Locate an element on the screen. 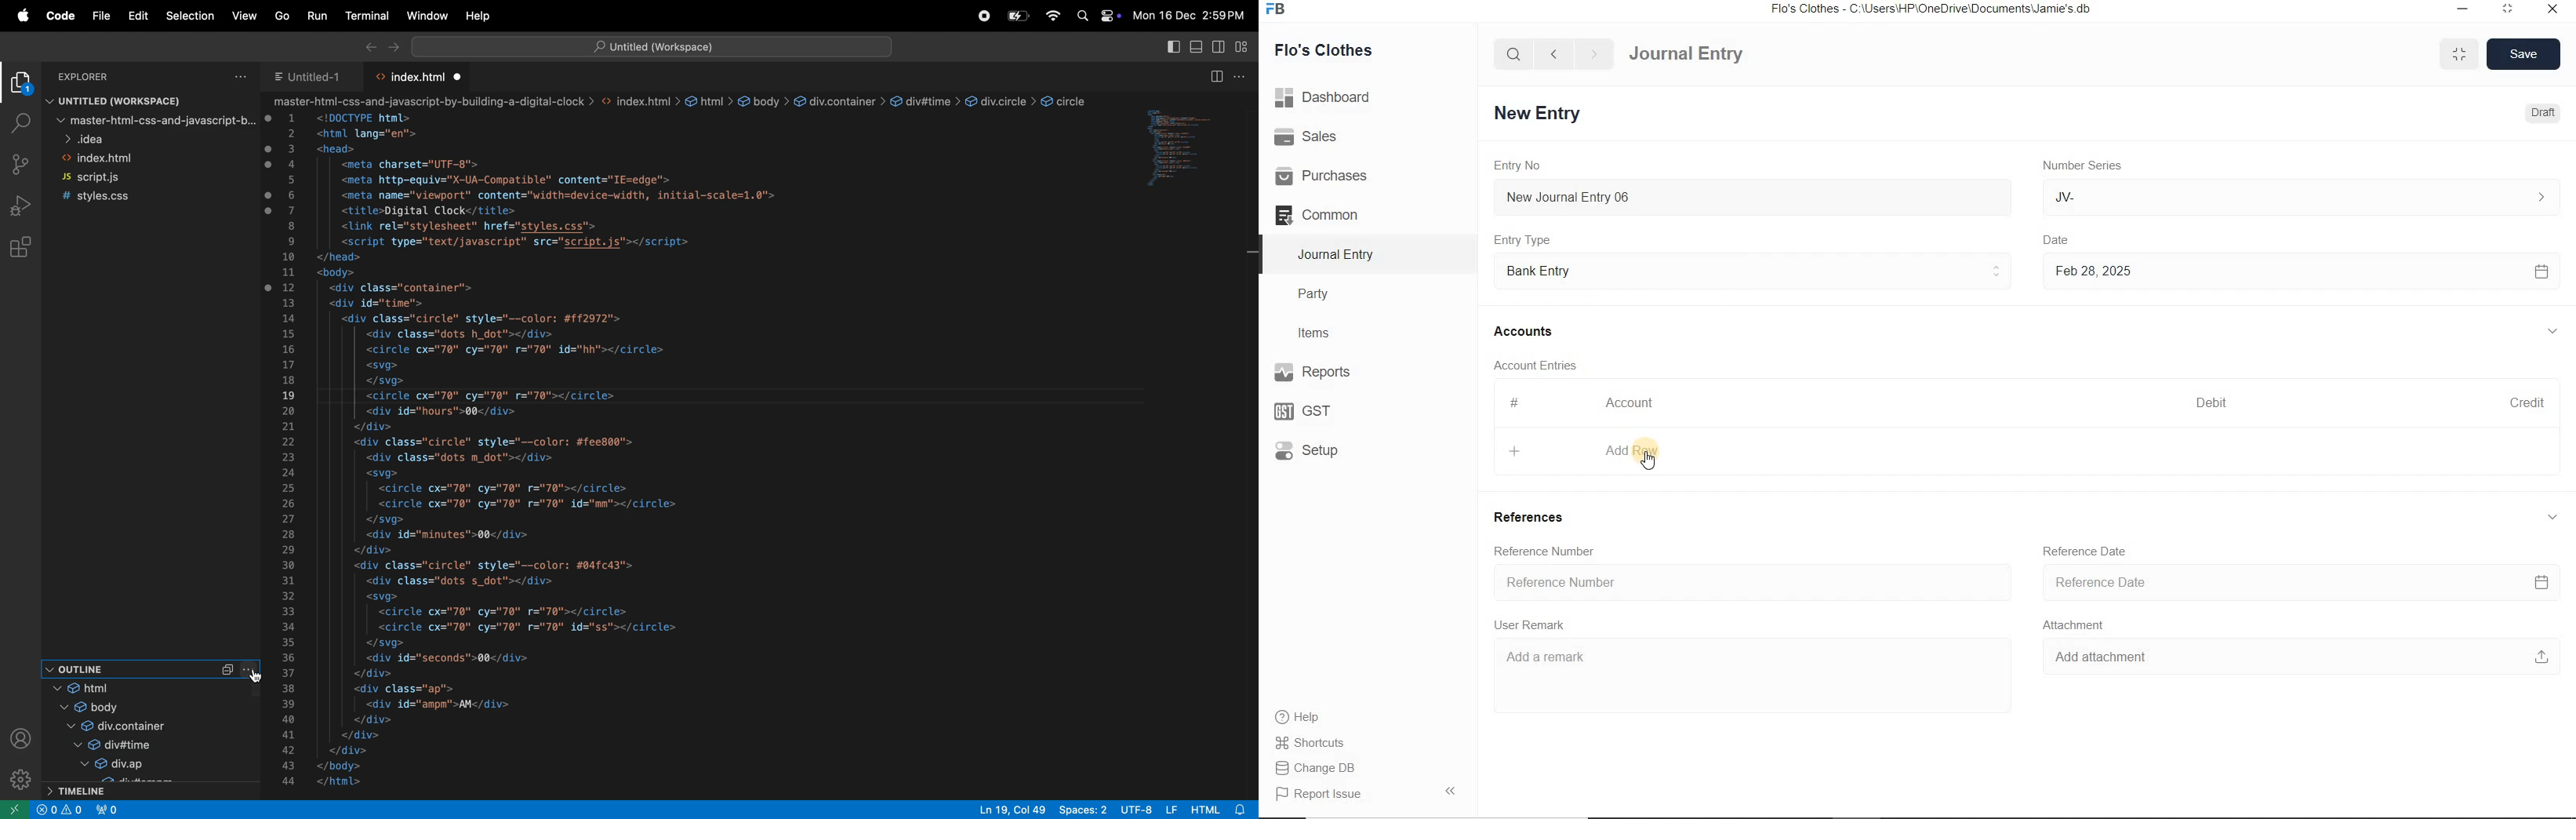 The width and height of the screenshot is (2576, 840). Reference Date is located at coordinates (2087, 551).